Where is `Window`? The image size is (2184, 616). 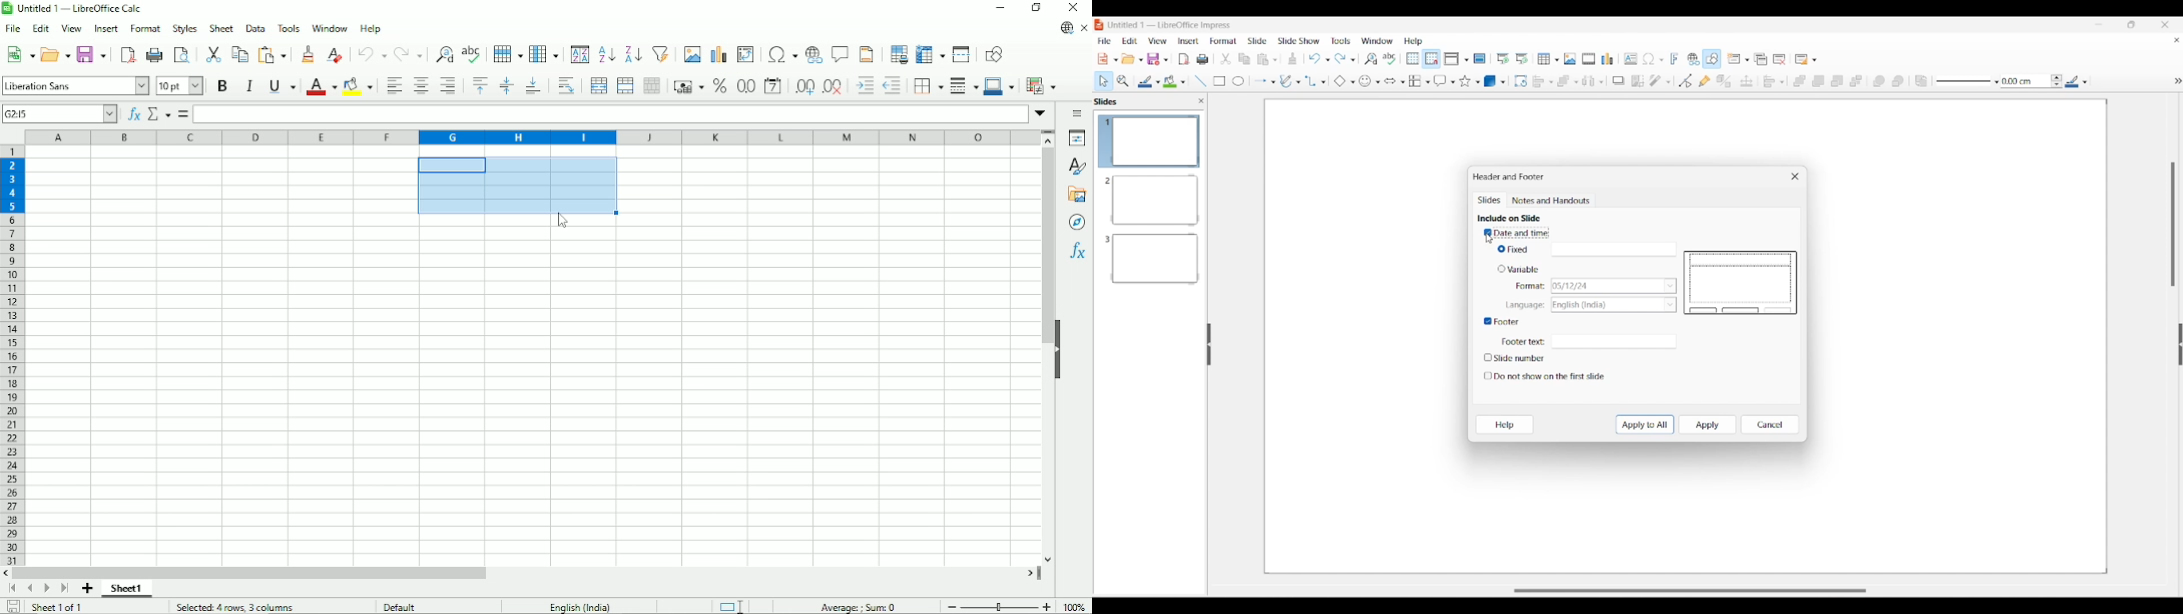 Window is located at coordinates (330, 29).